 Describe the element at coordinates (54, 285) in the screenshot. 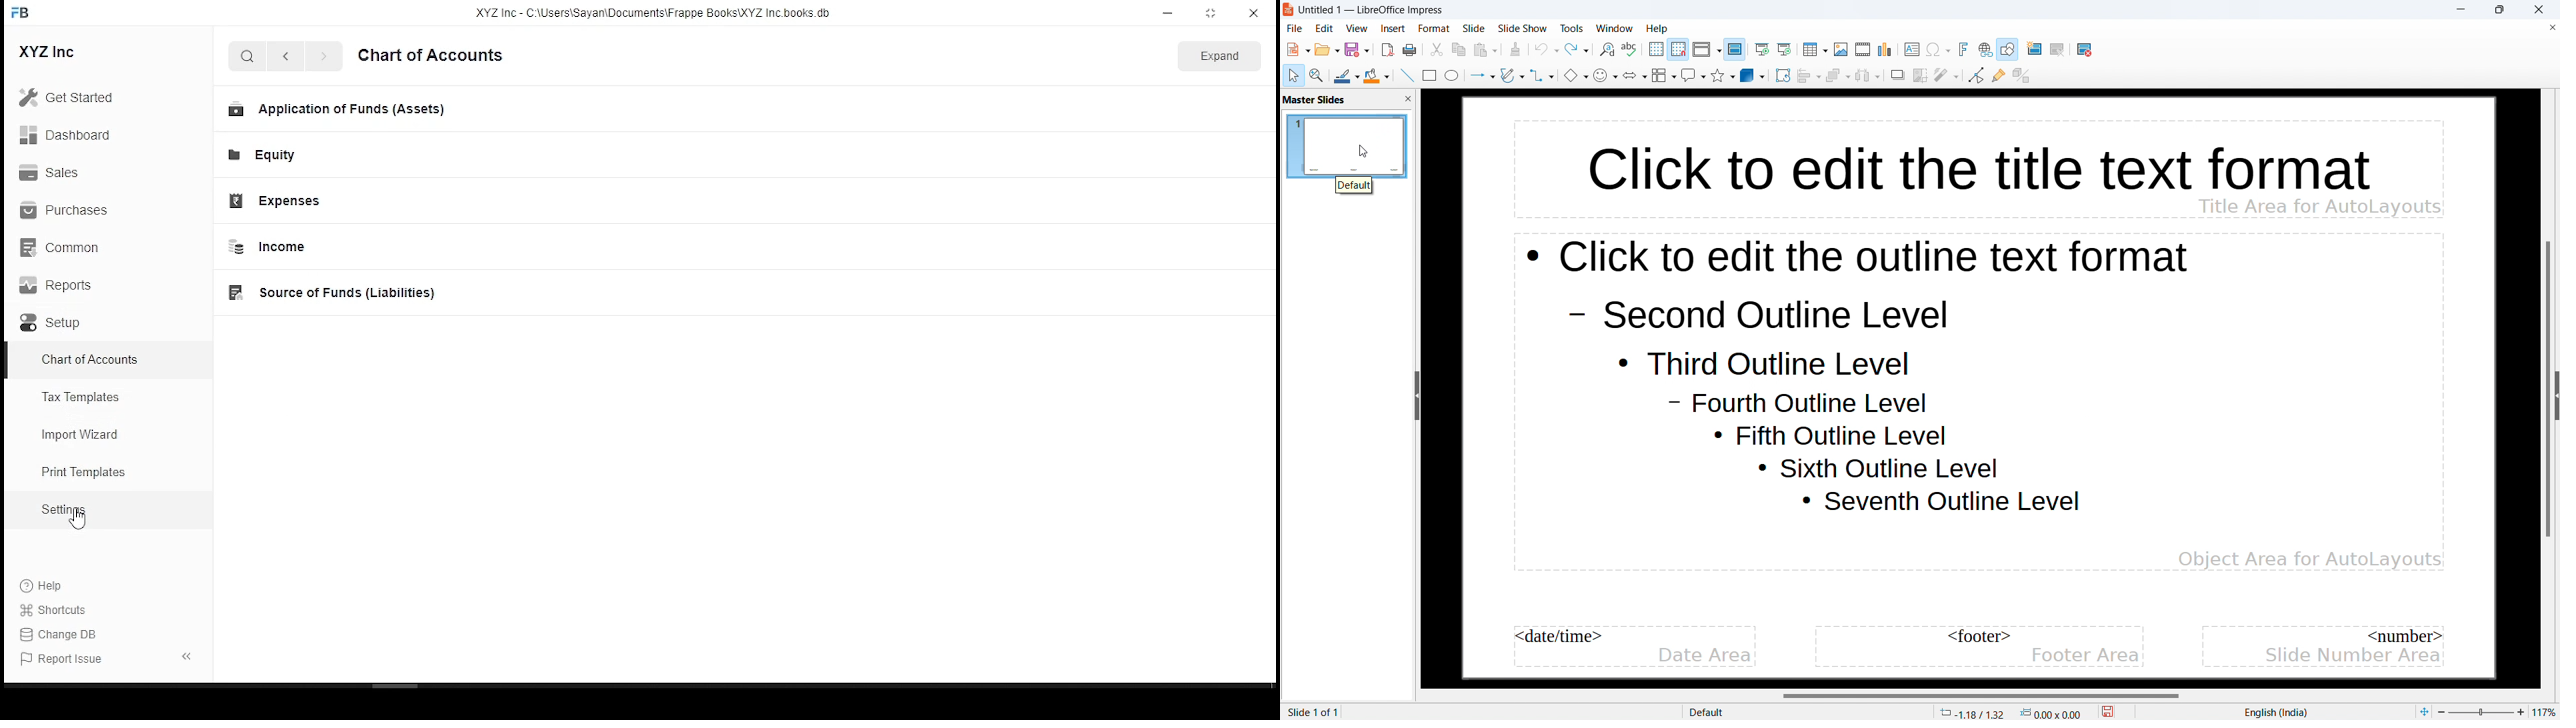

I see `Reports` at that location.